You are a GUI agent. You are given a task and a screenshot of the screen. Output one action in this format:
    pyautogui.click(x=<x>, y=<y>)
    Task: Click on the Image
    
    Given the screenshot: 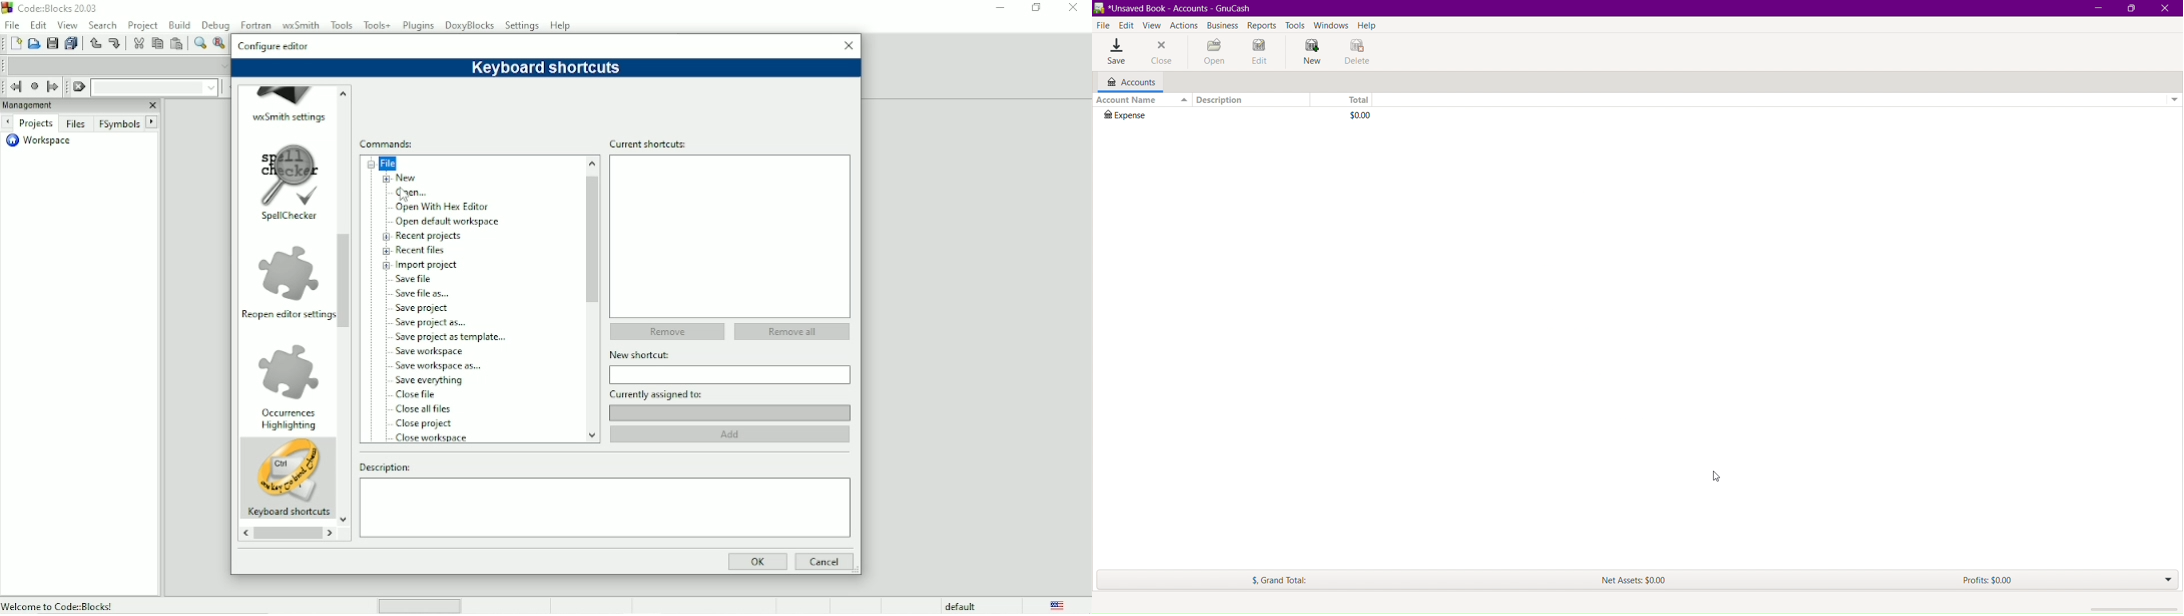 What is the action you would take?
    pyautogui.click(x=287, y=272)
    